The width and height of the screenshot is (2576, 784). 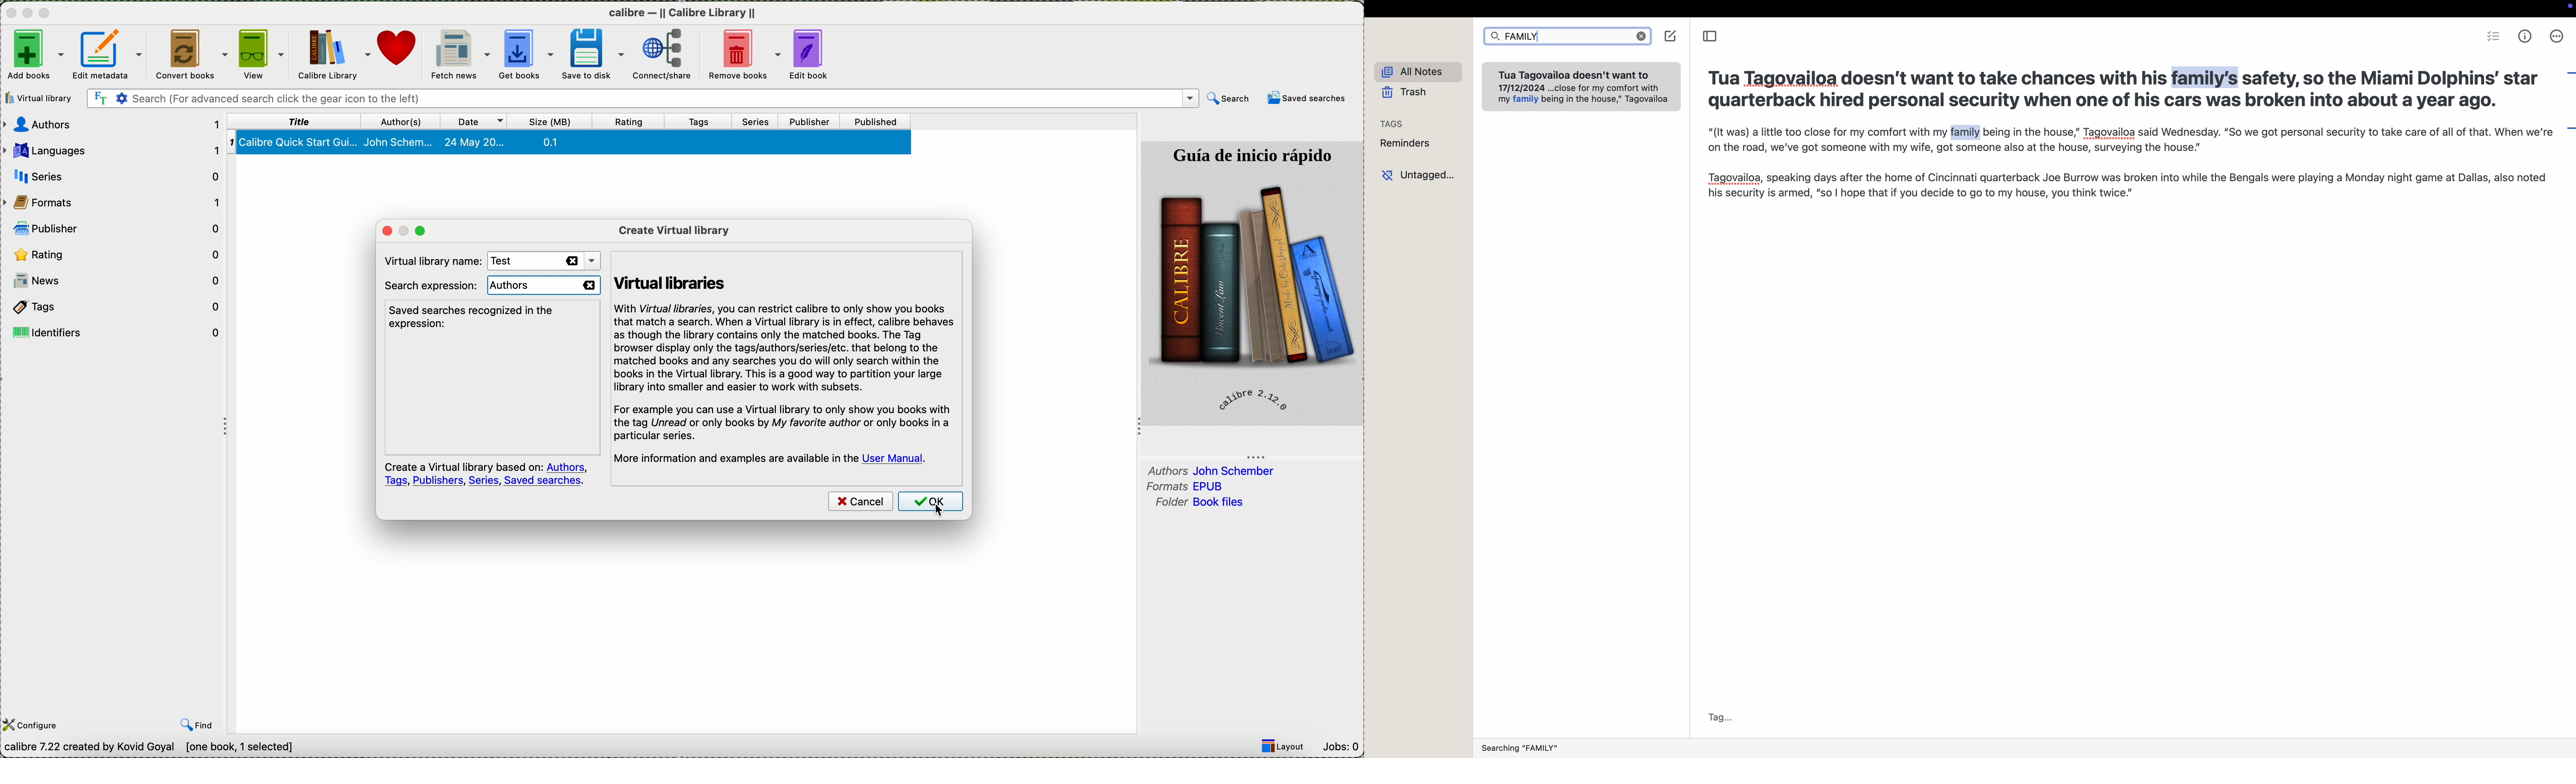 I want to click on find, so click(x=199, y=726).